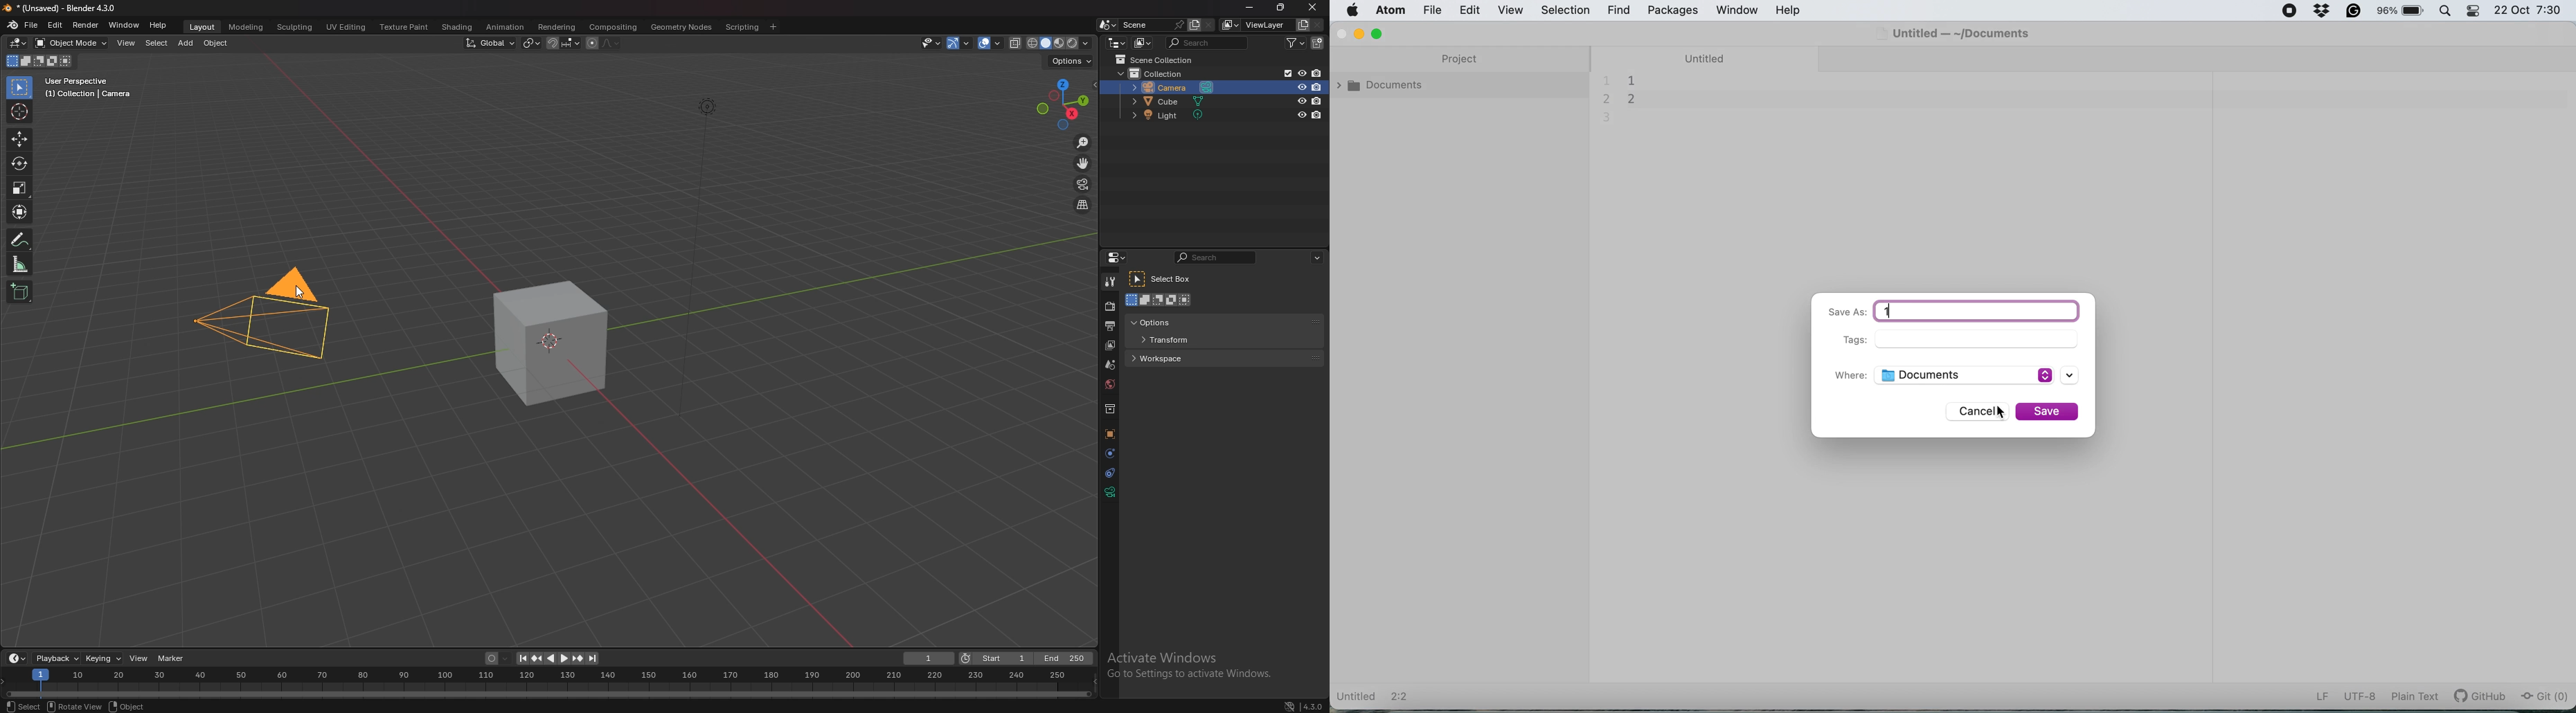  I want to click on search, so click(1207, 42).